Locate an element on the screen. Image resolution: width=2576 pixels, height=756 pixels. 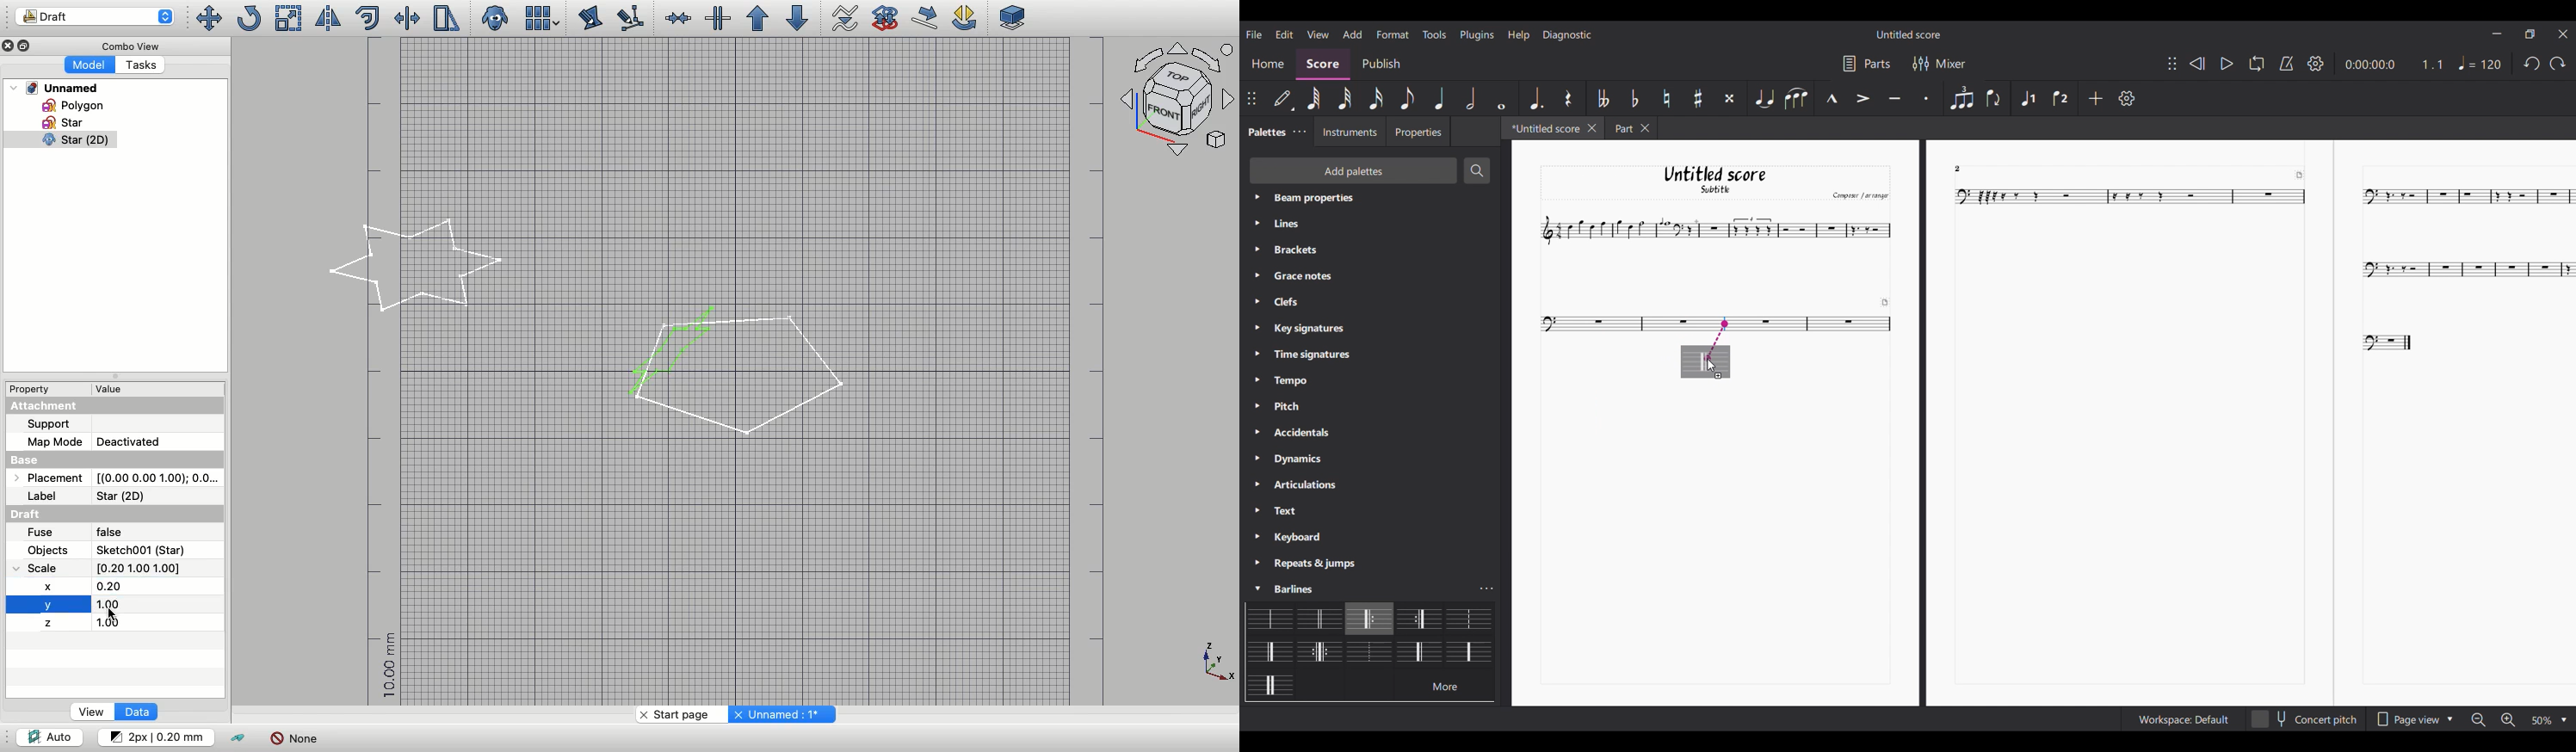
Map mode is located at coordinates (54, 442).